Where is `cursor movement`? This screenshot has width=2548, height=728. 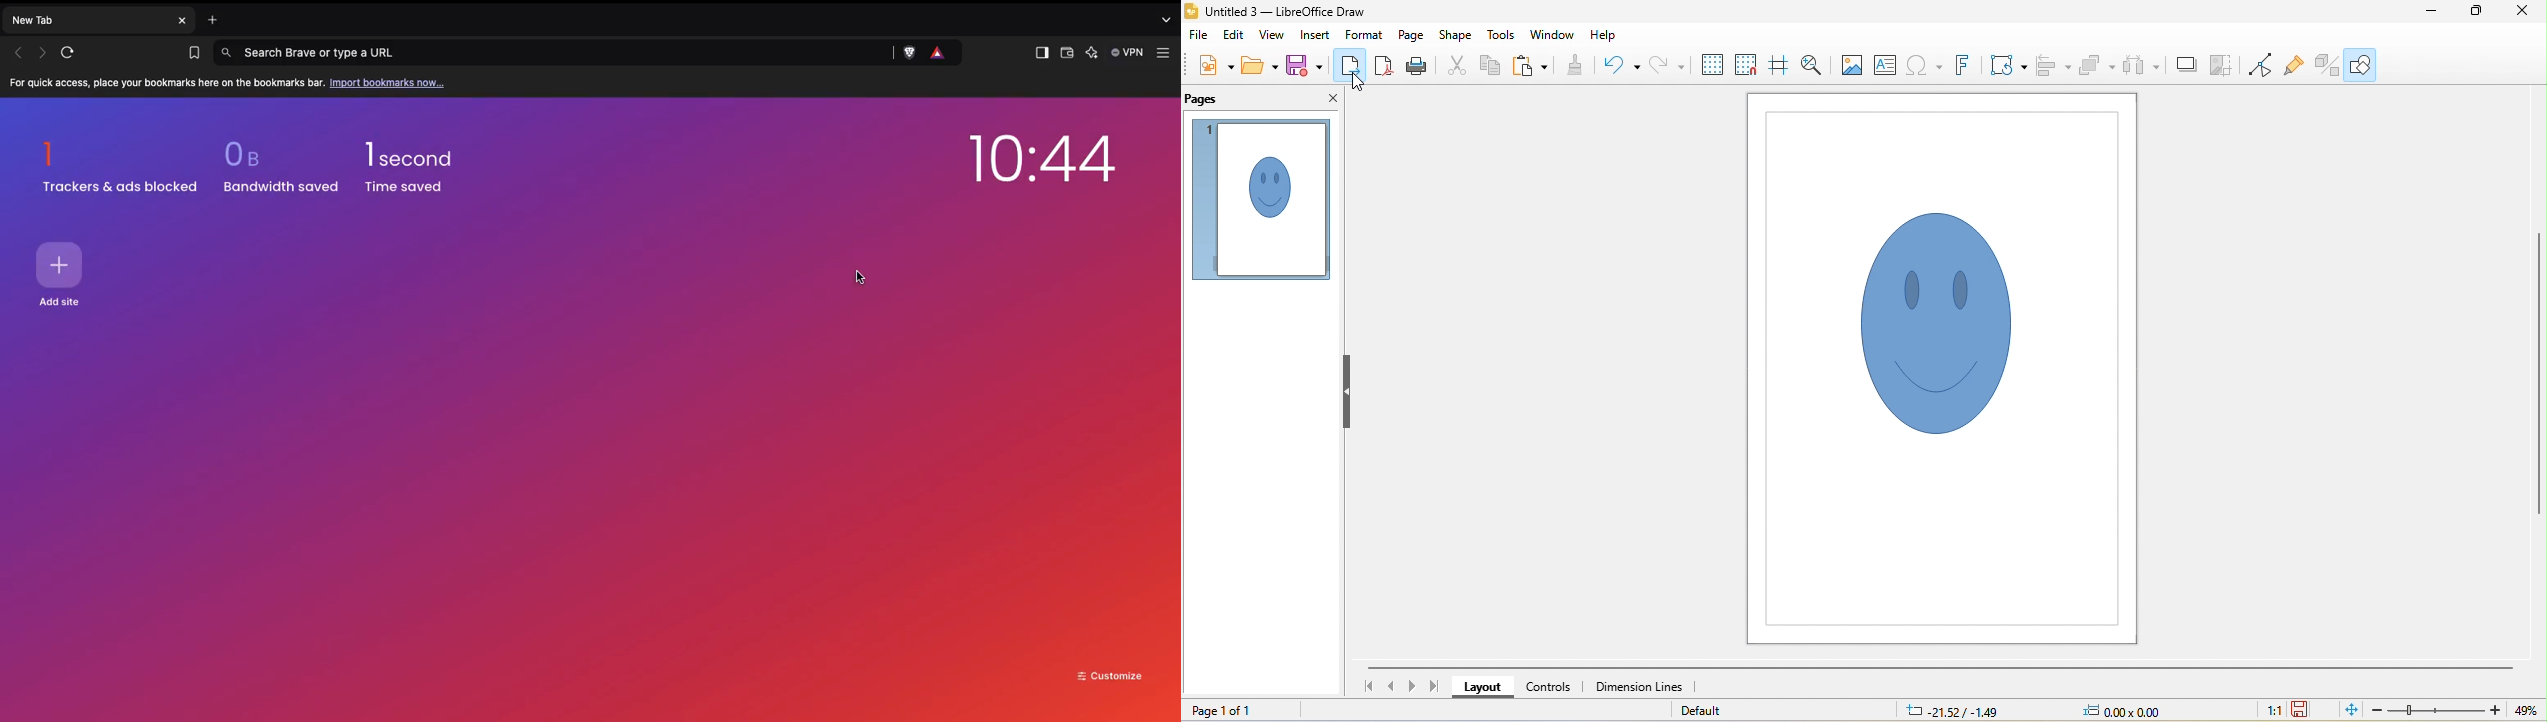 cursor movement is located at coordinates (1356, 82).